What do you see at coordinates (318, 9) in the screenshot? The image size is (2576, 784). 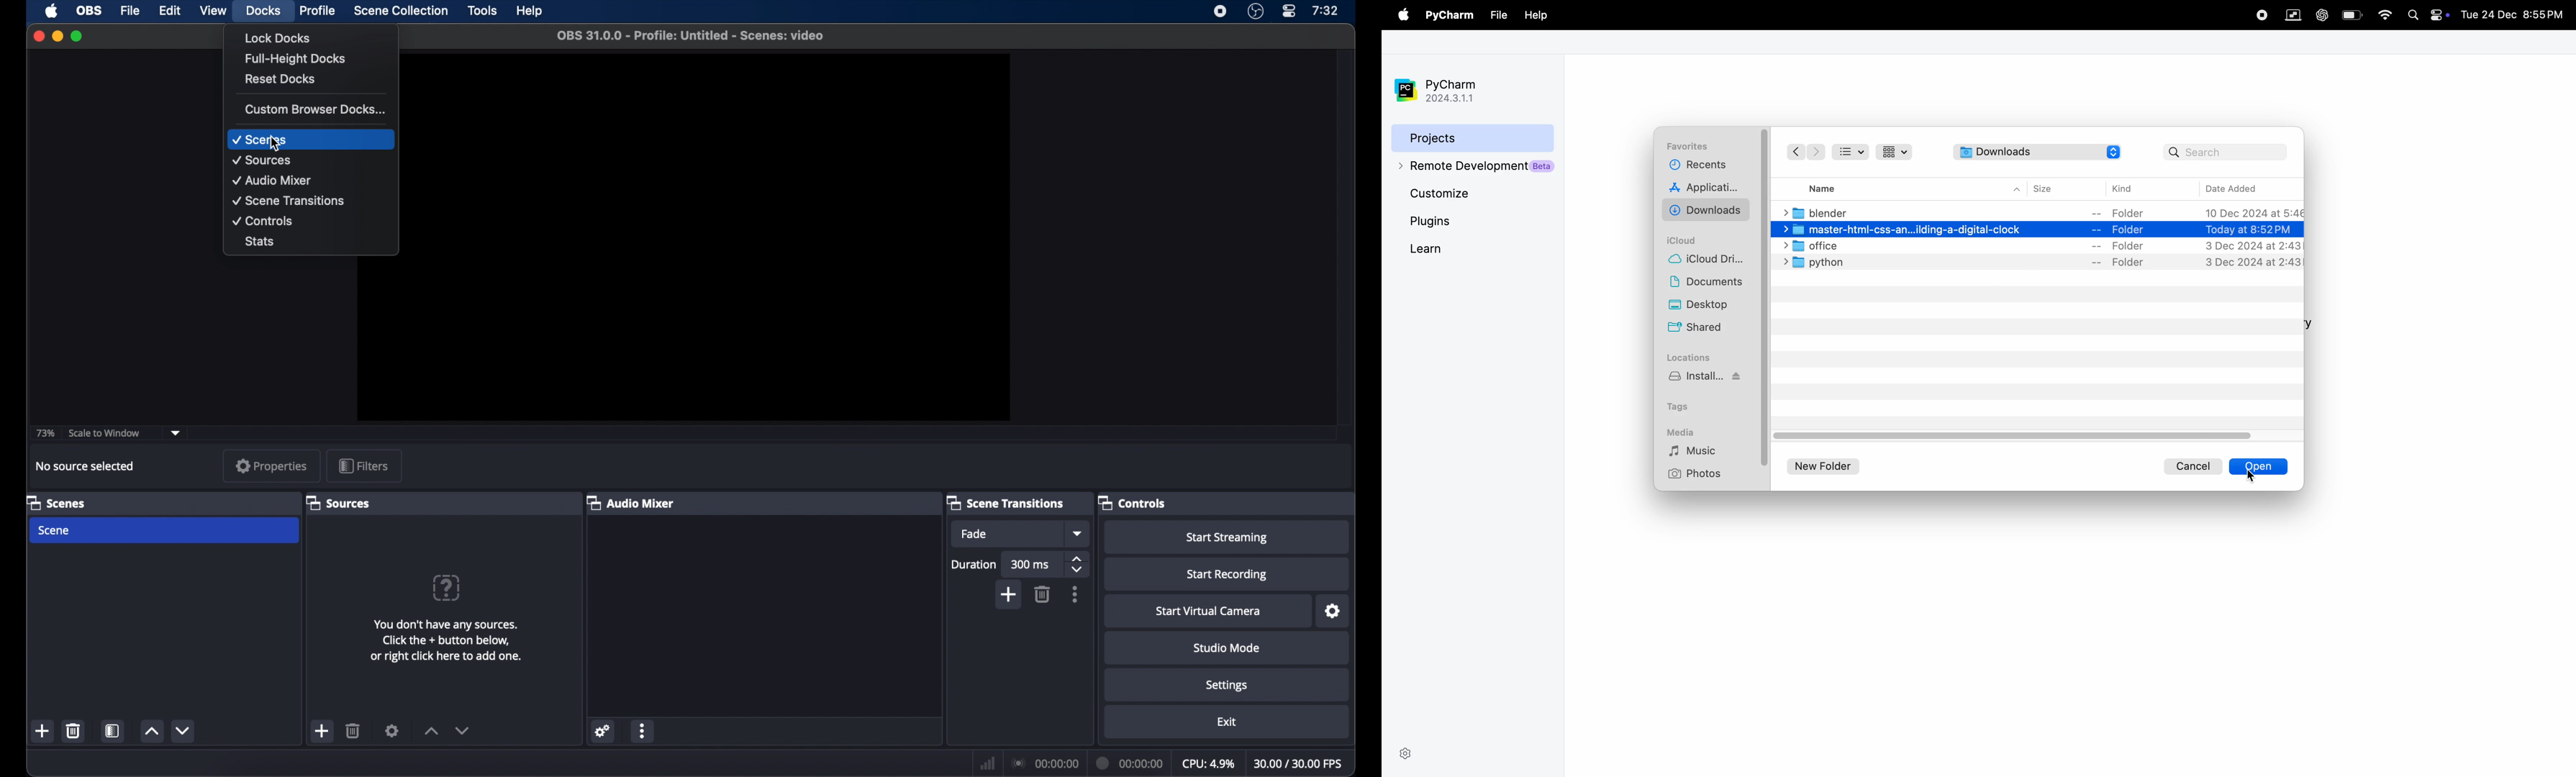 I see `profile` at bounding box center [318, 9].